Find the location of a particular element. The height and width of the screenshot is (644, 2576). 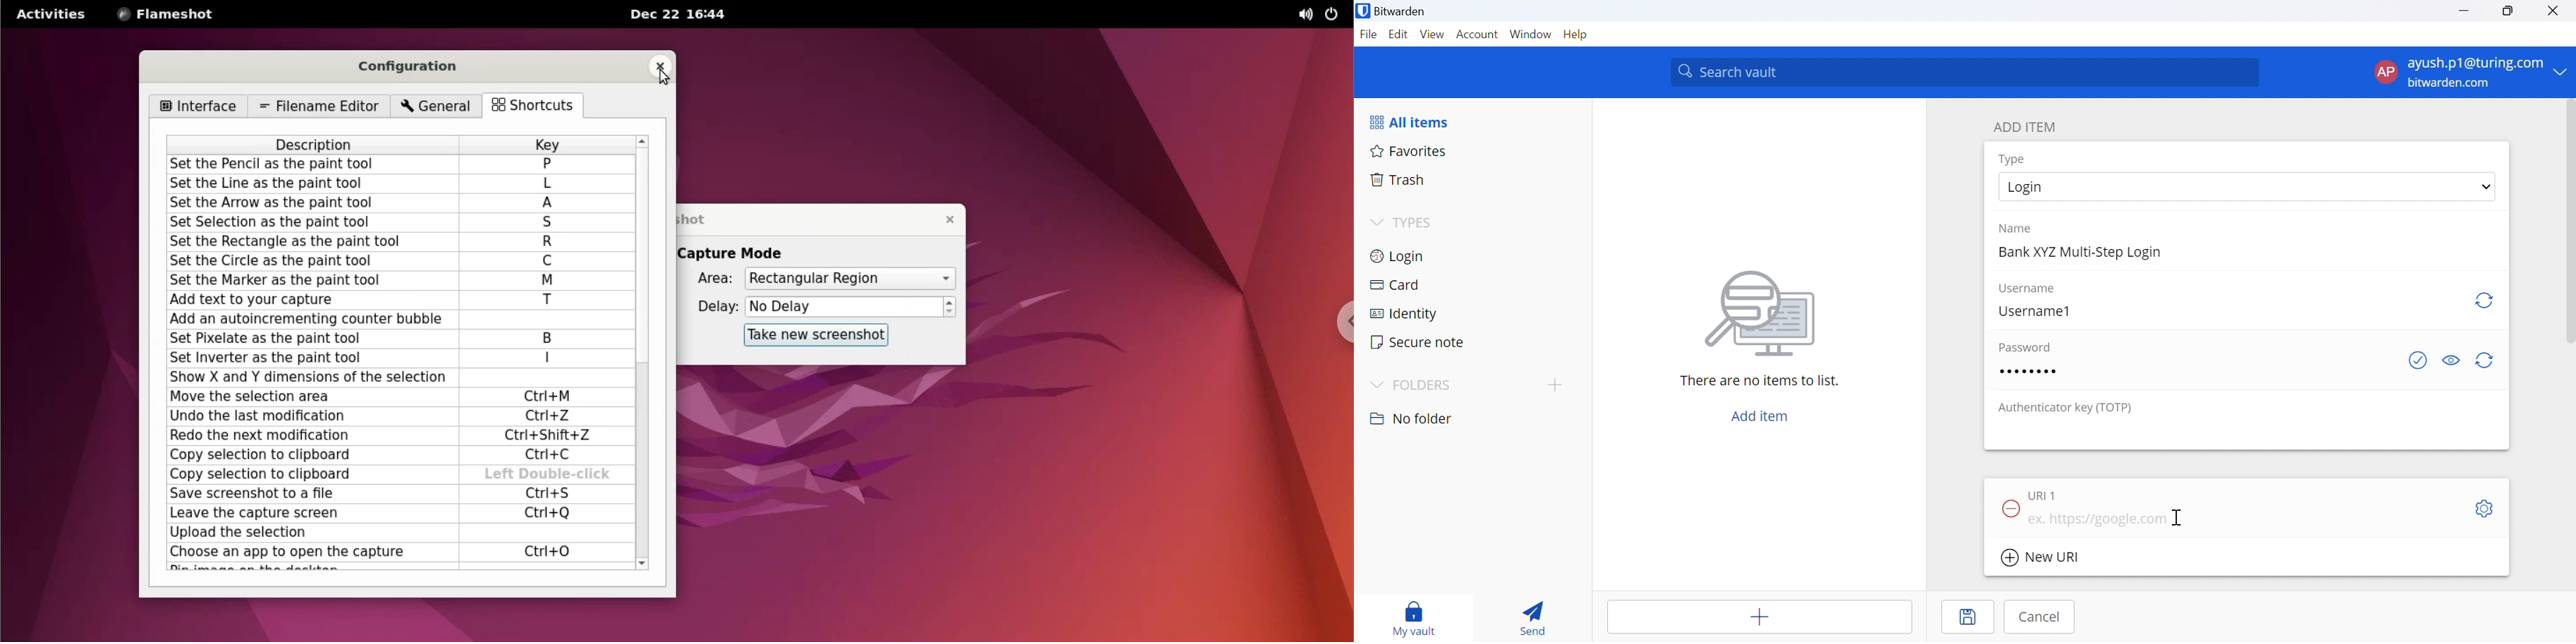

Remove is located at coordinates (2008, 507).